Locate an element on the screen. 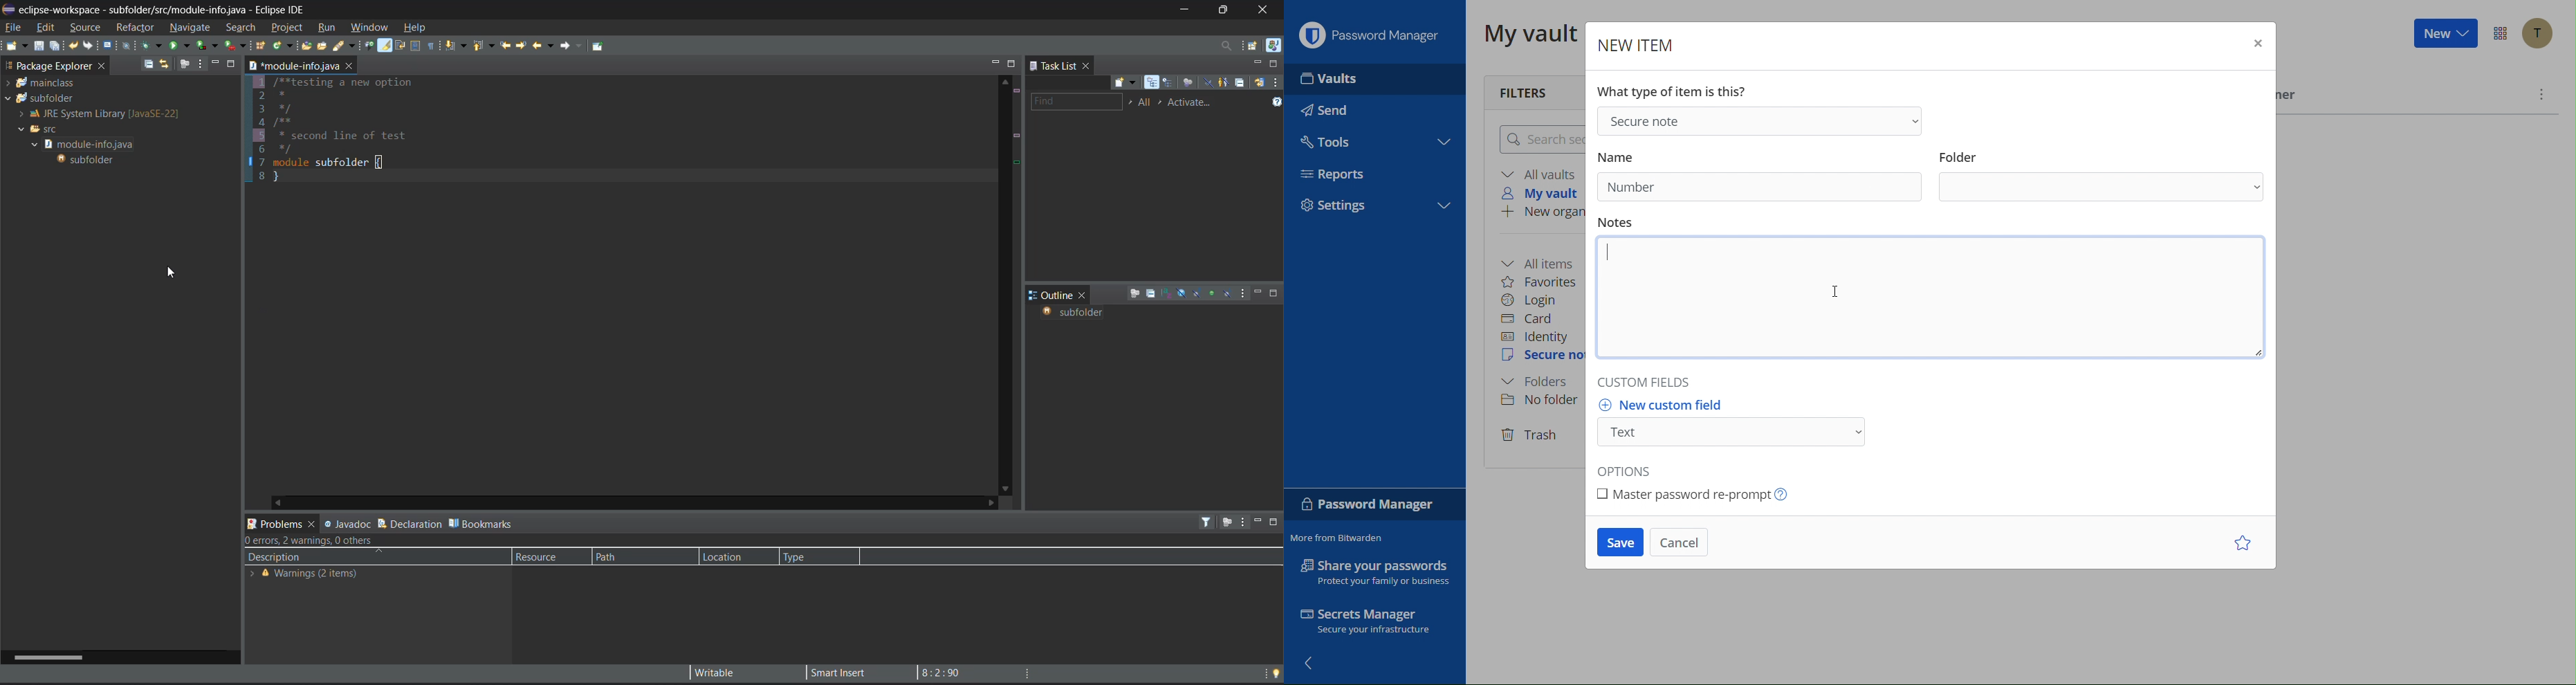 Image resolution: width=2576 pixels, height=700 pixels. Folder is located at coordinates (1540, 382).